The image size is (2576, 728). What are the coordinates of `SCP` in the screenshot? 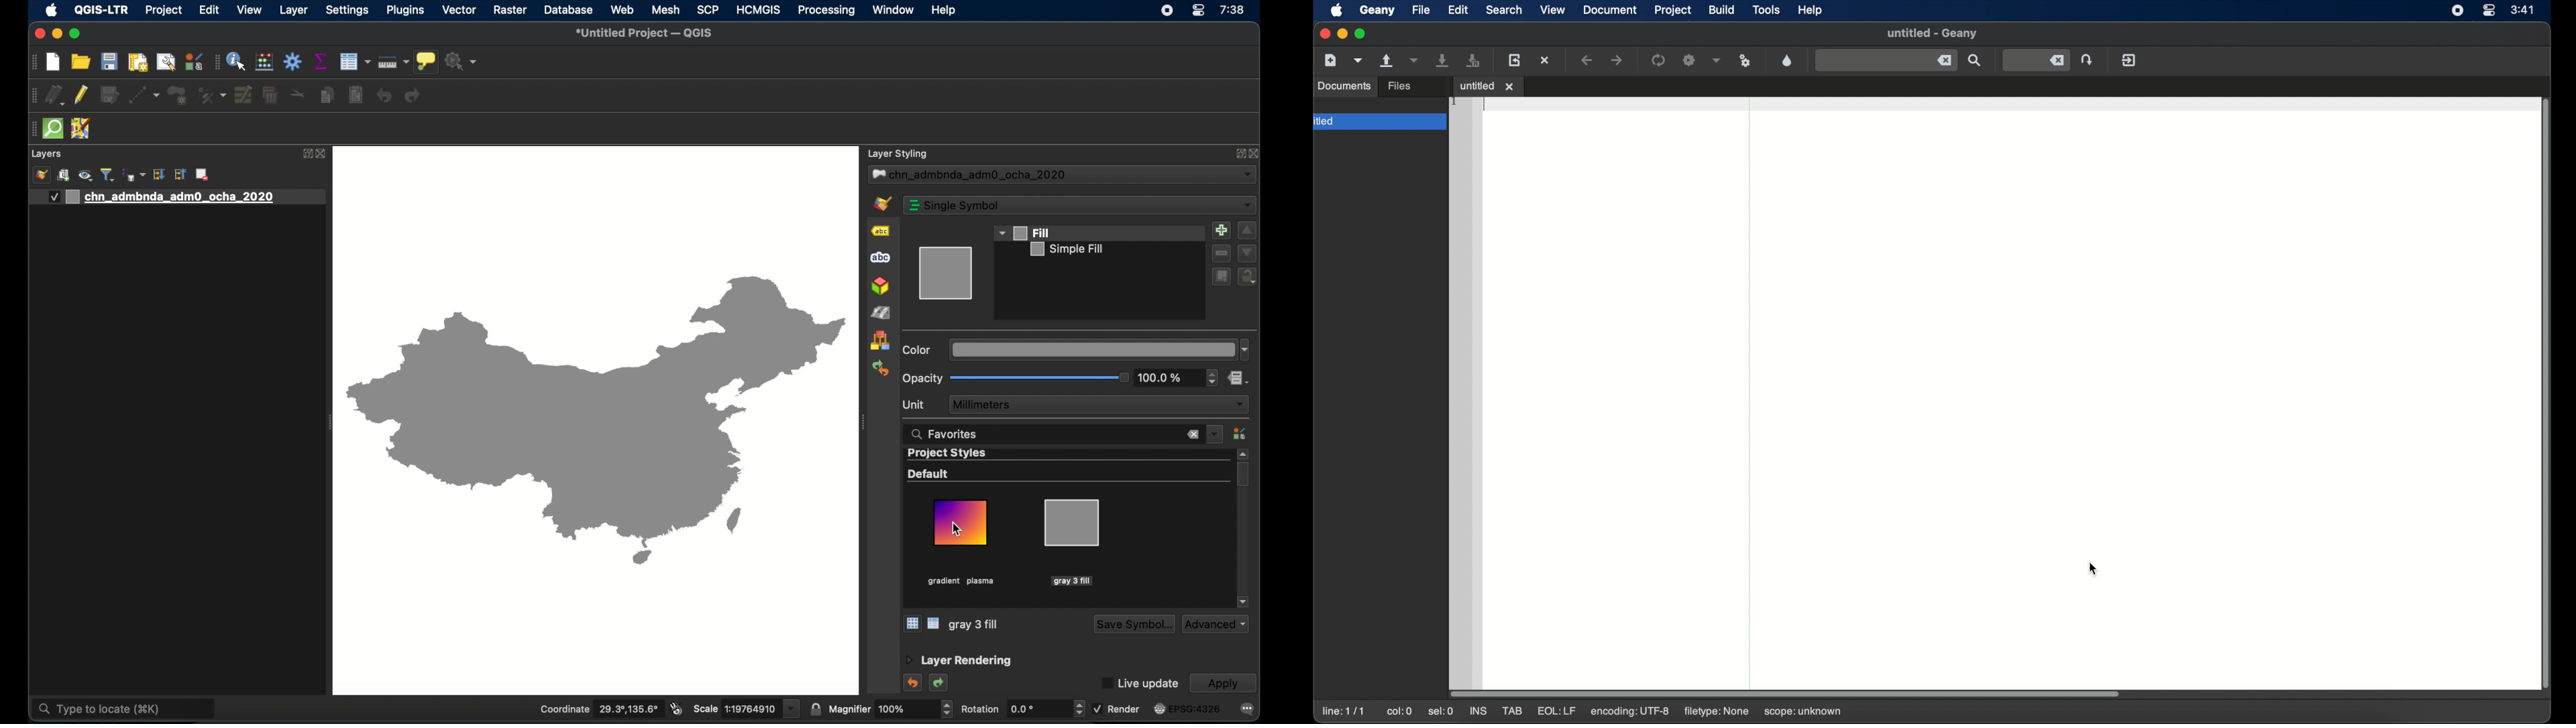 It's located at (708, 9).